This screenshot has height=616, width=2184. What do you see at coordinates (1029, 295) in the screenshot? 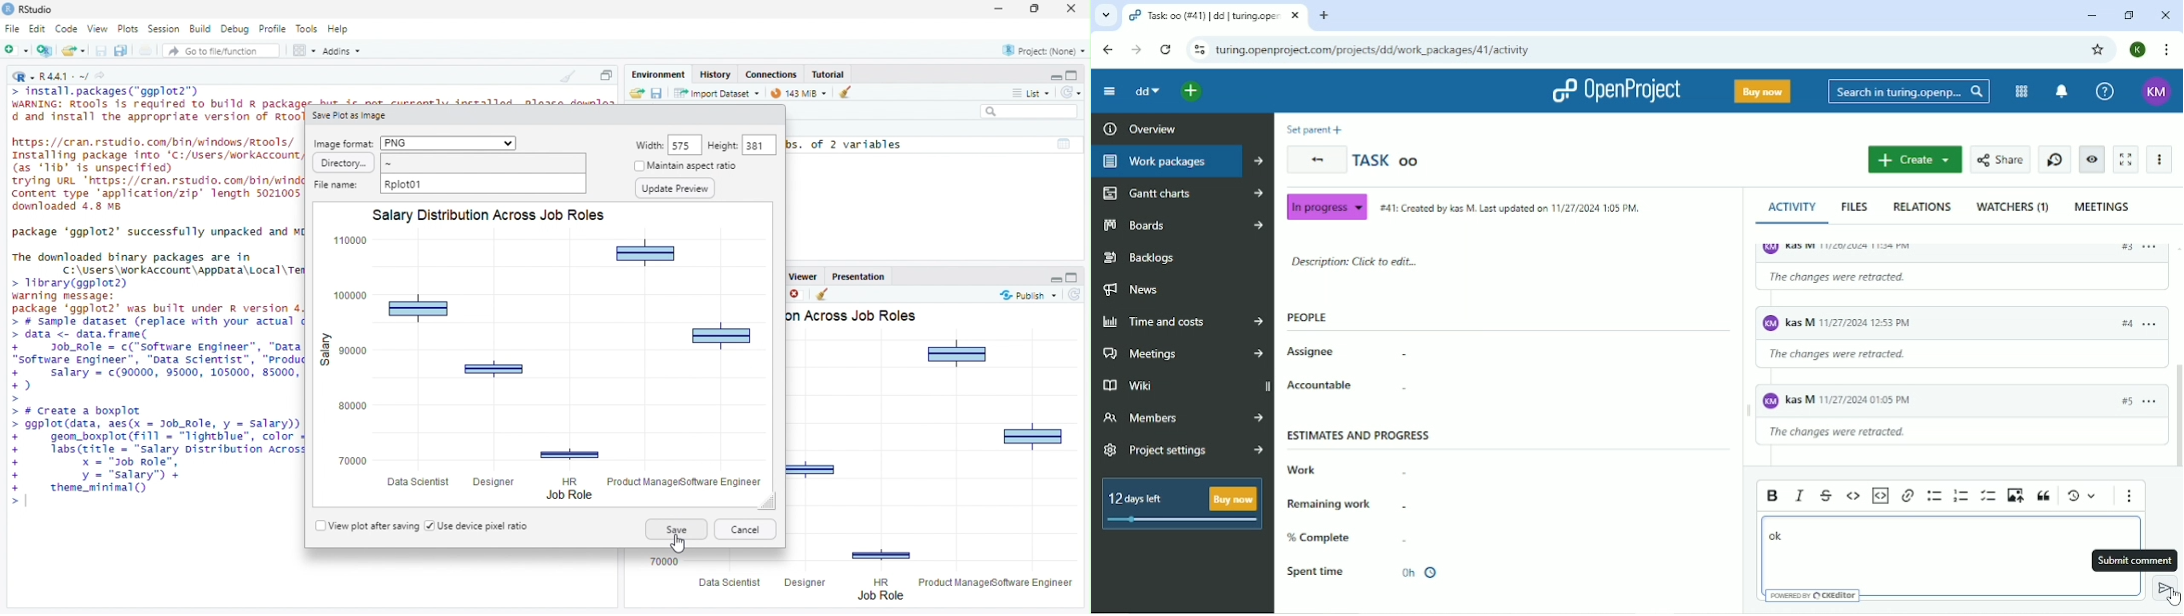
I see `publish` at bounding box center [1029, 295].